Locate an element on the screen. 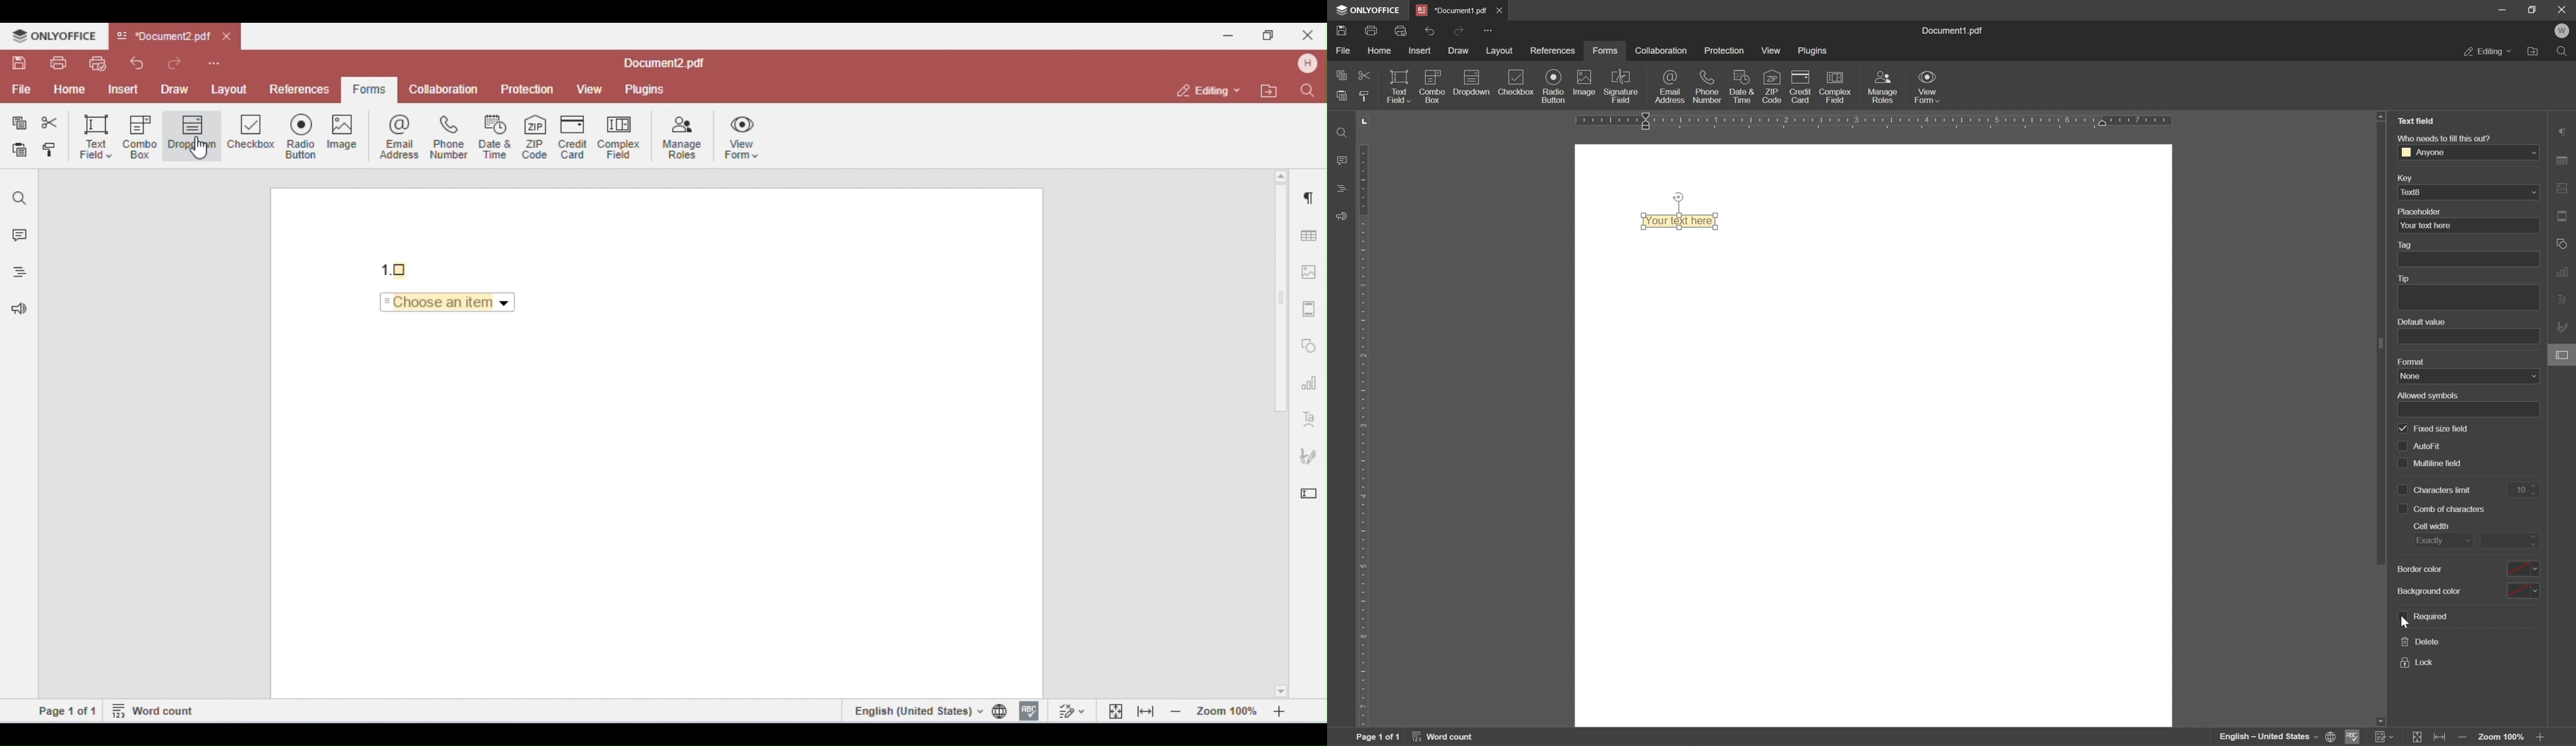 The image size is (2576, 756). who needs to fill this out is located at coordinates (2447, 138).